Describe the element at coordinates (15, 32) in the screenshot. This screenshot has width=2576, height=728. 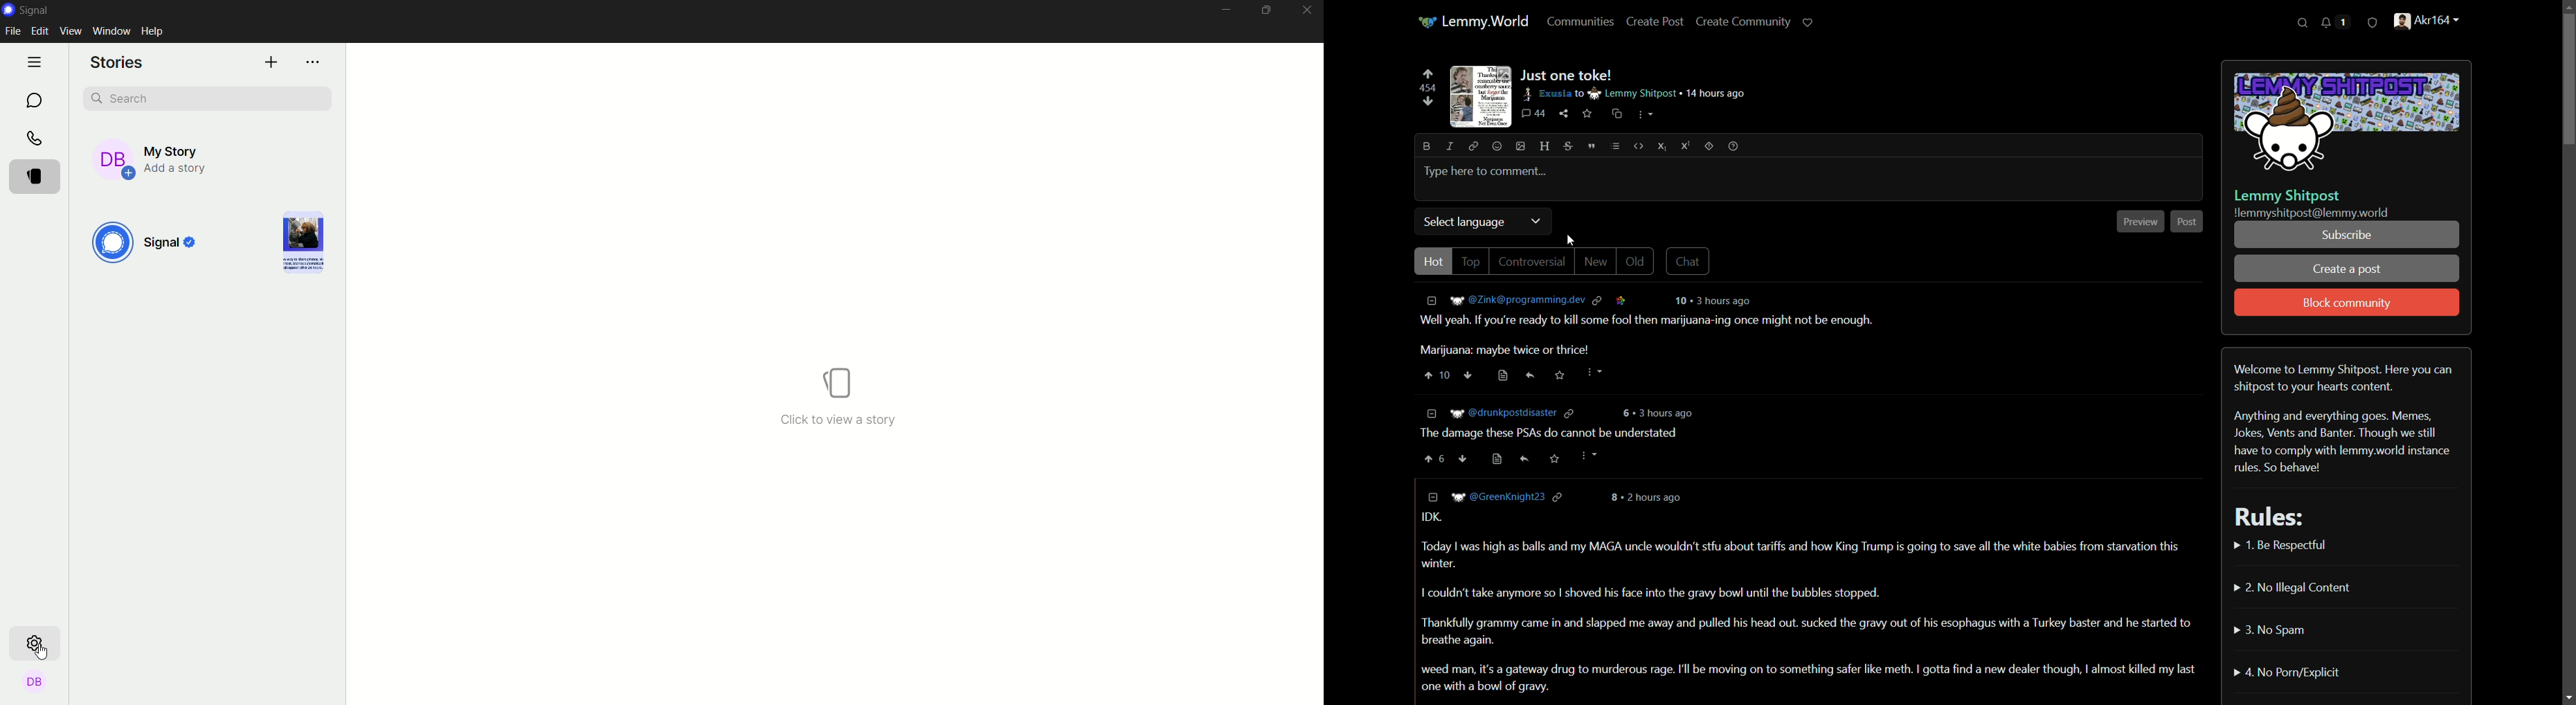
I see `file` at that location.